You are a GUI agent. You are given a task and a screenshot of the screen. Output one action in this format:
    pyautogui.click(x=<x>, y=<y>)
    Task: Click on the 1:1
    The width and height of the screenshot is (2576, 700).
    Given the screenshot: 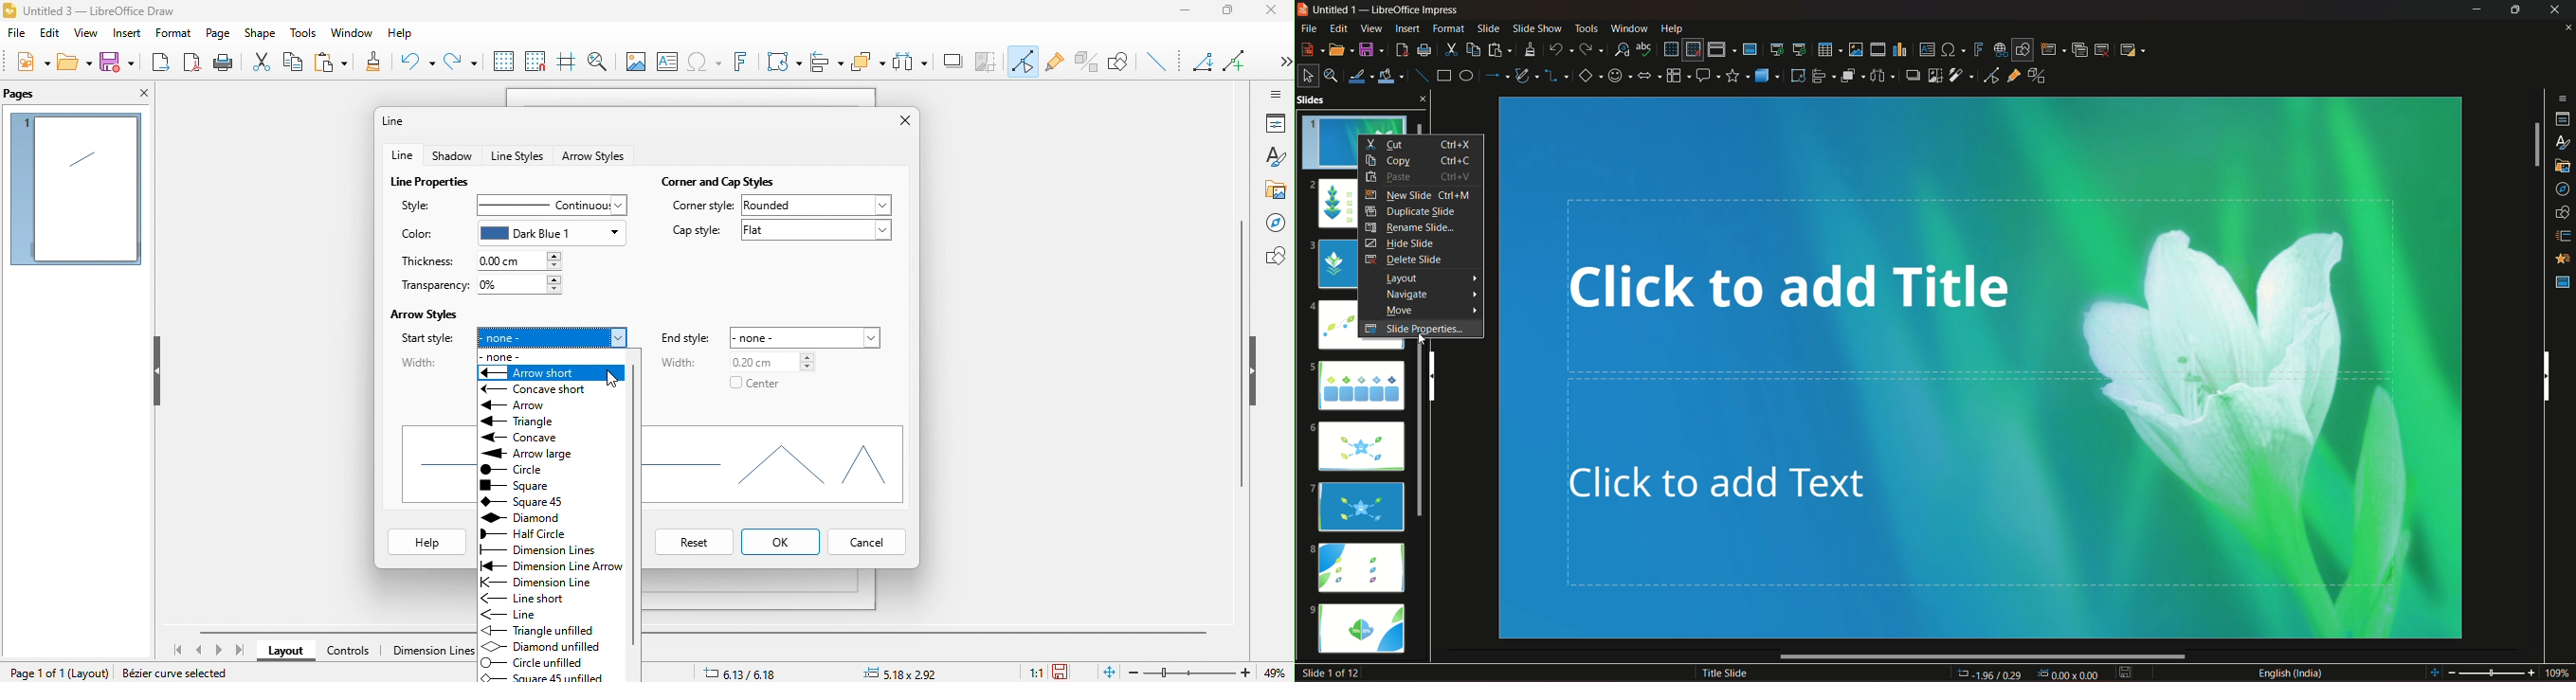 What is the action you would take?
    pyautogui.click(x=1035, y=673)
    